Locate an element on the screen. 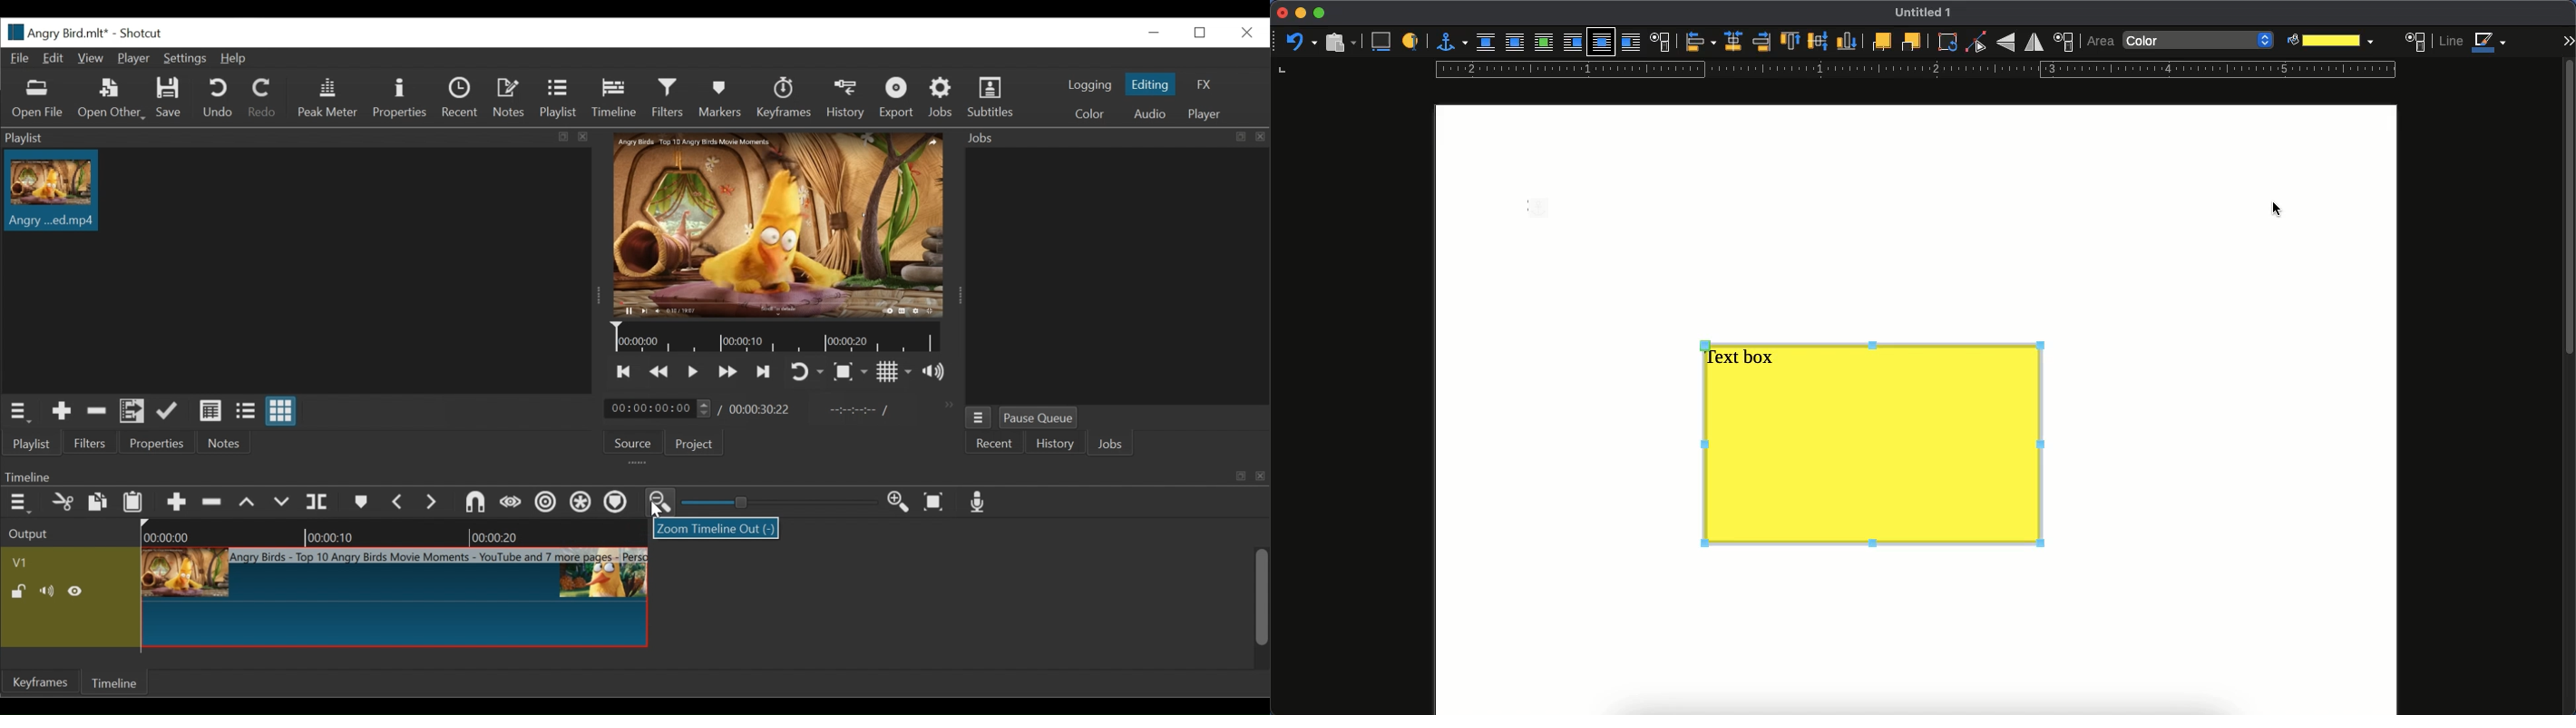 The height and width of the screenshot is (728, 2576). expand is located at coordinates (2568, 40).